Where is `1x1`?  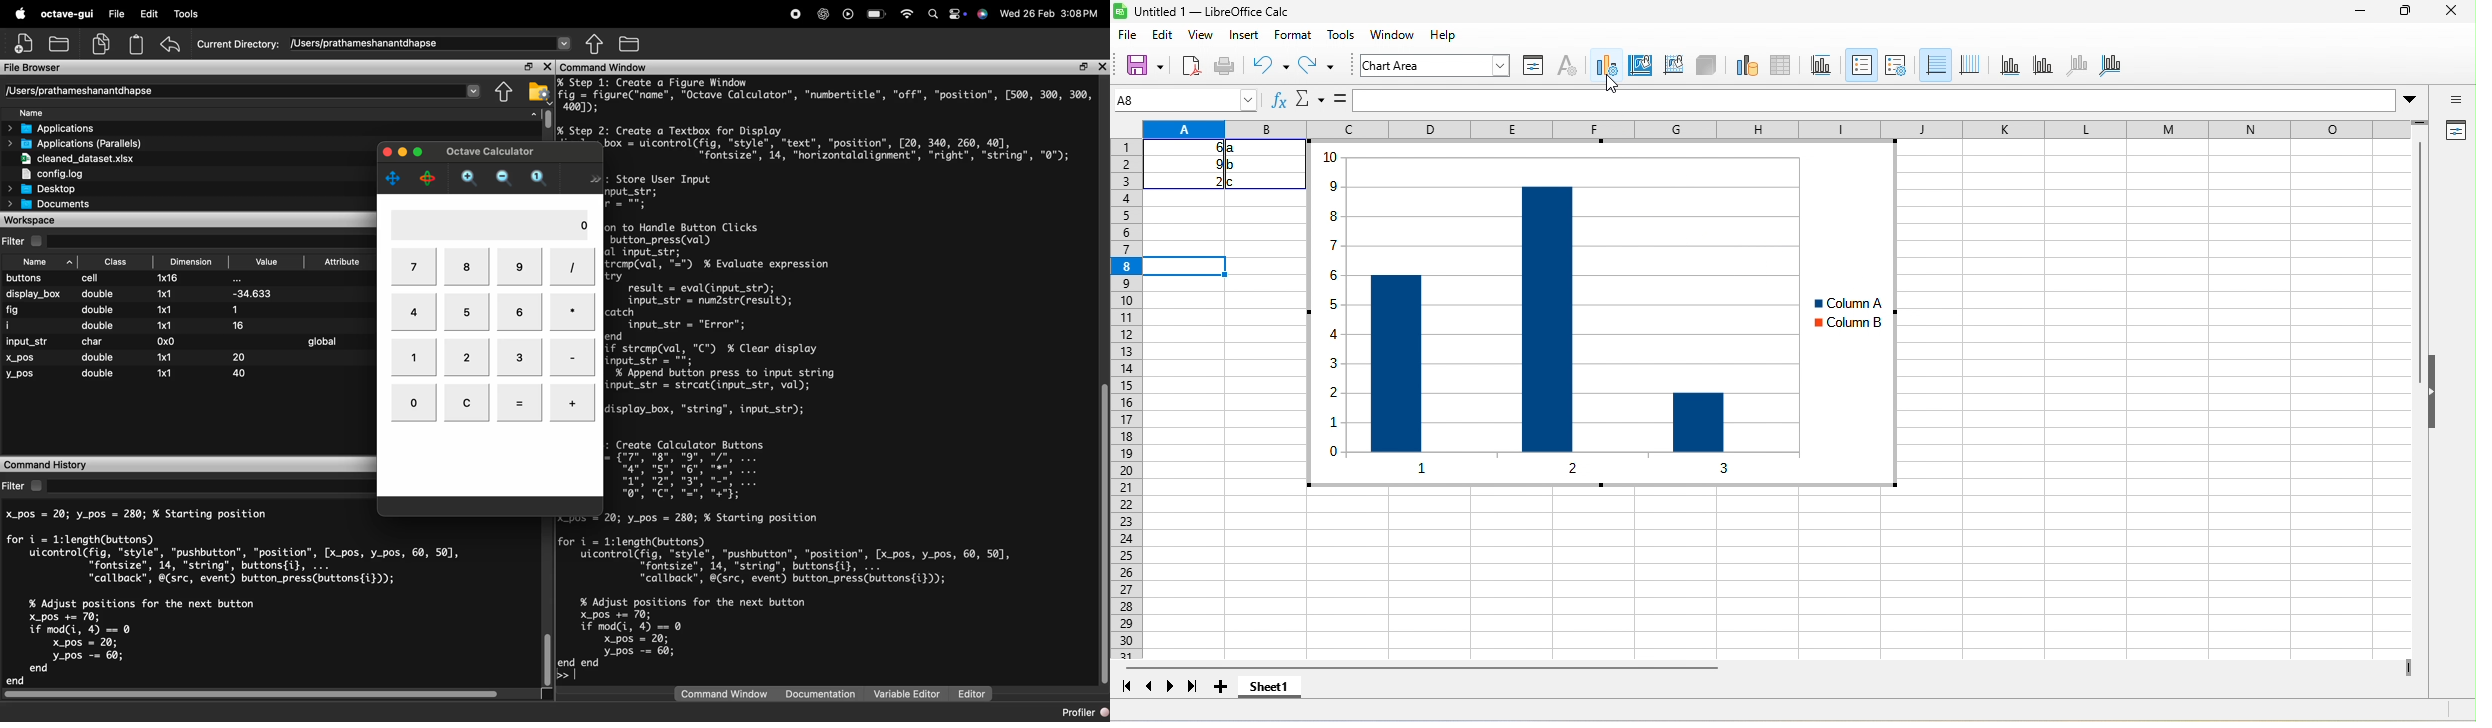 1x1 is located at coordinates (163, 309).